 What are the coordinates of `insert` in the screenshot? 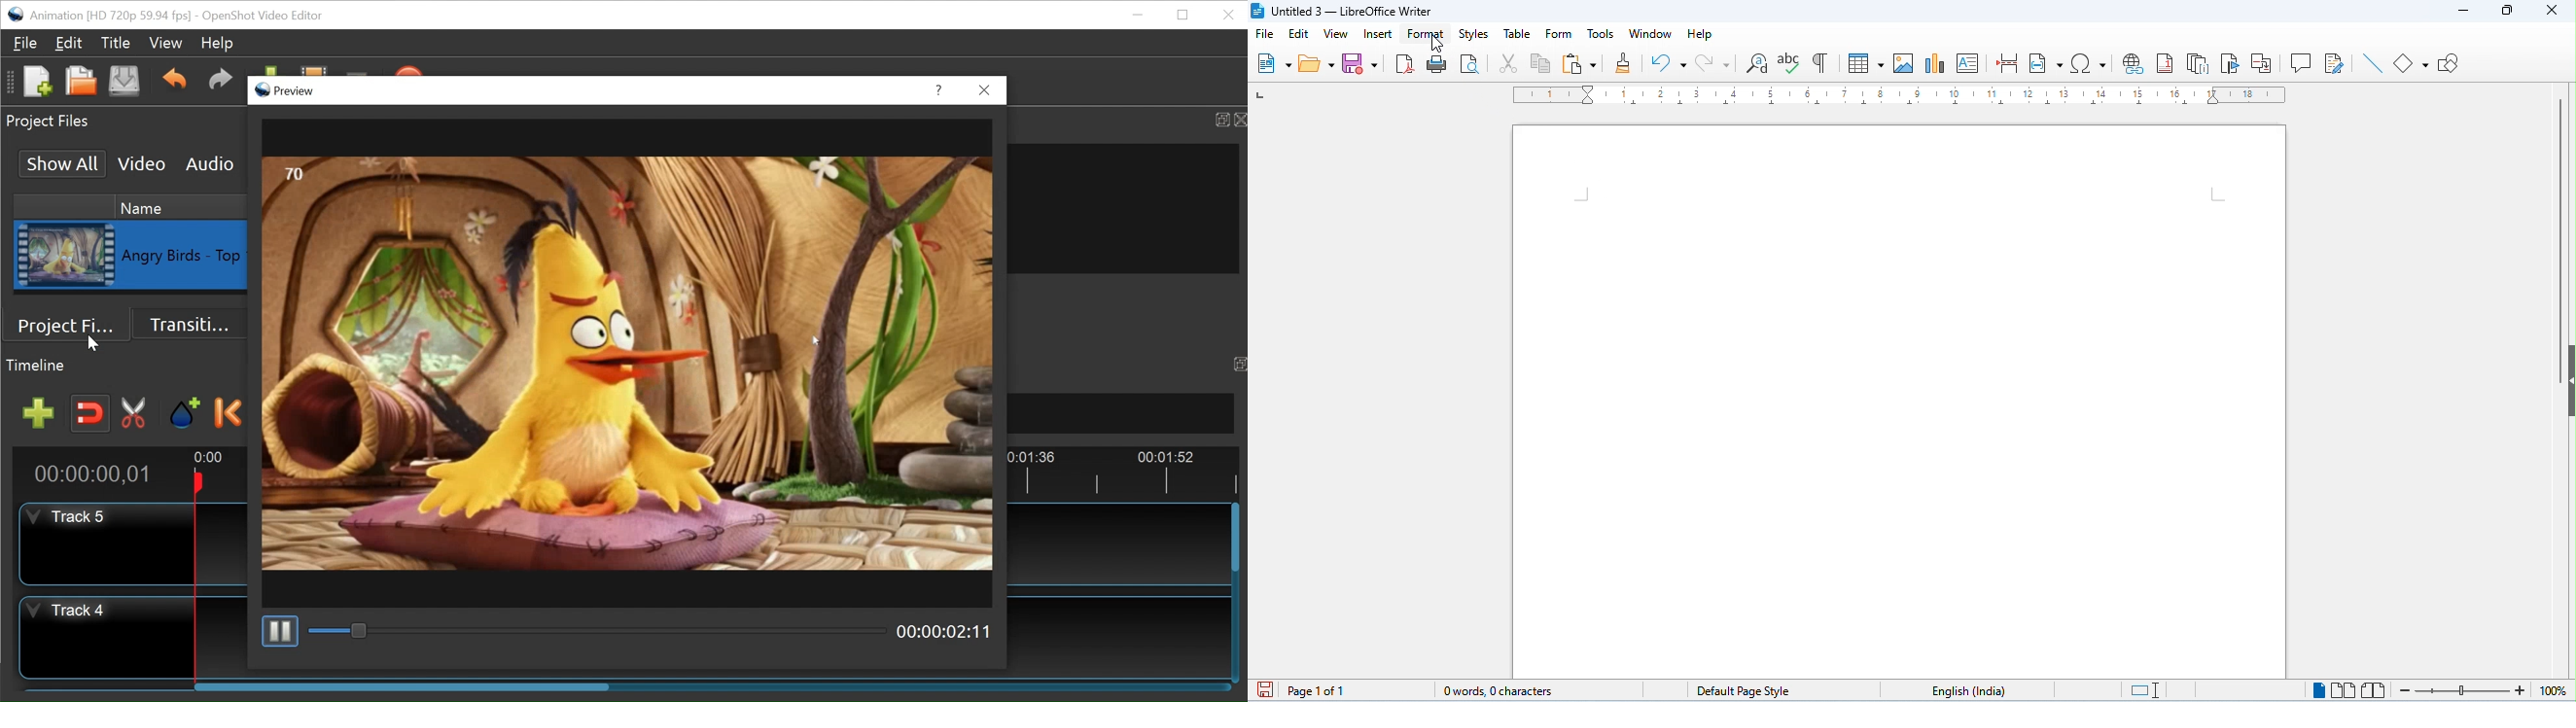 It's located at (1379, 35).